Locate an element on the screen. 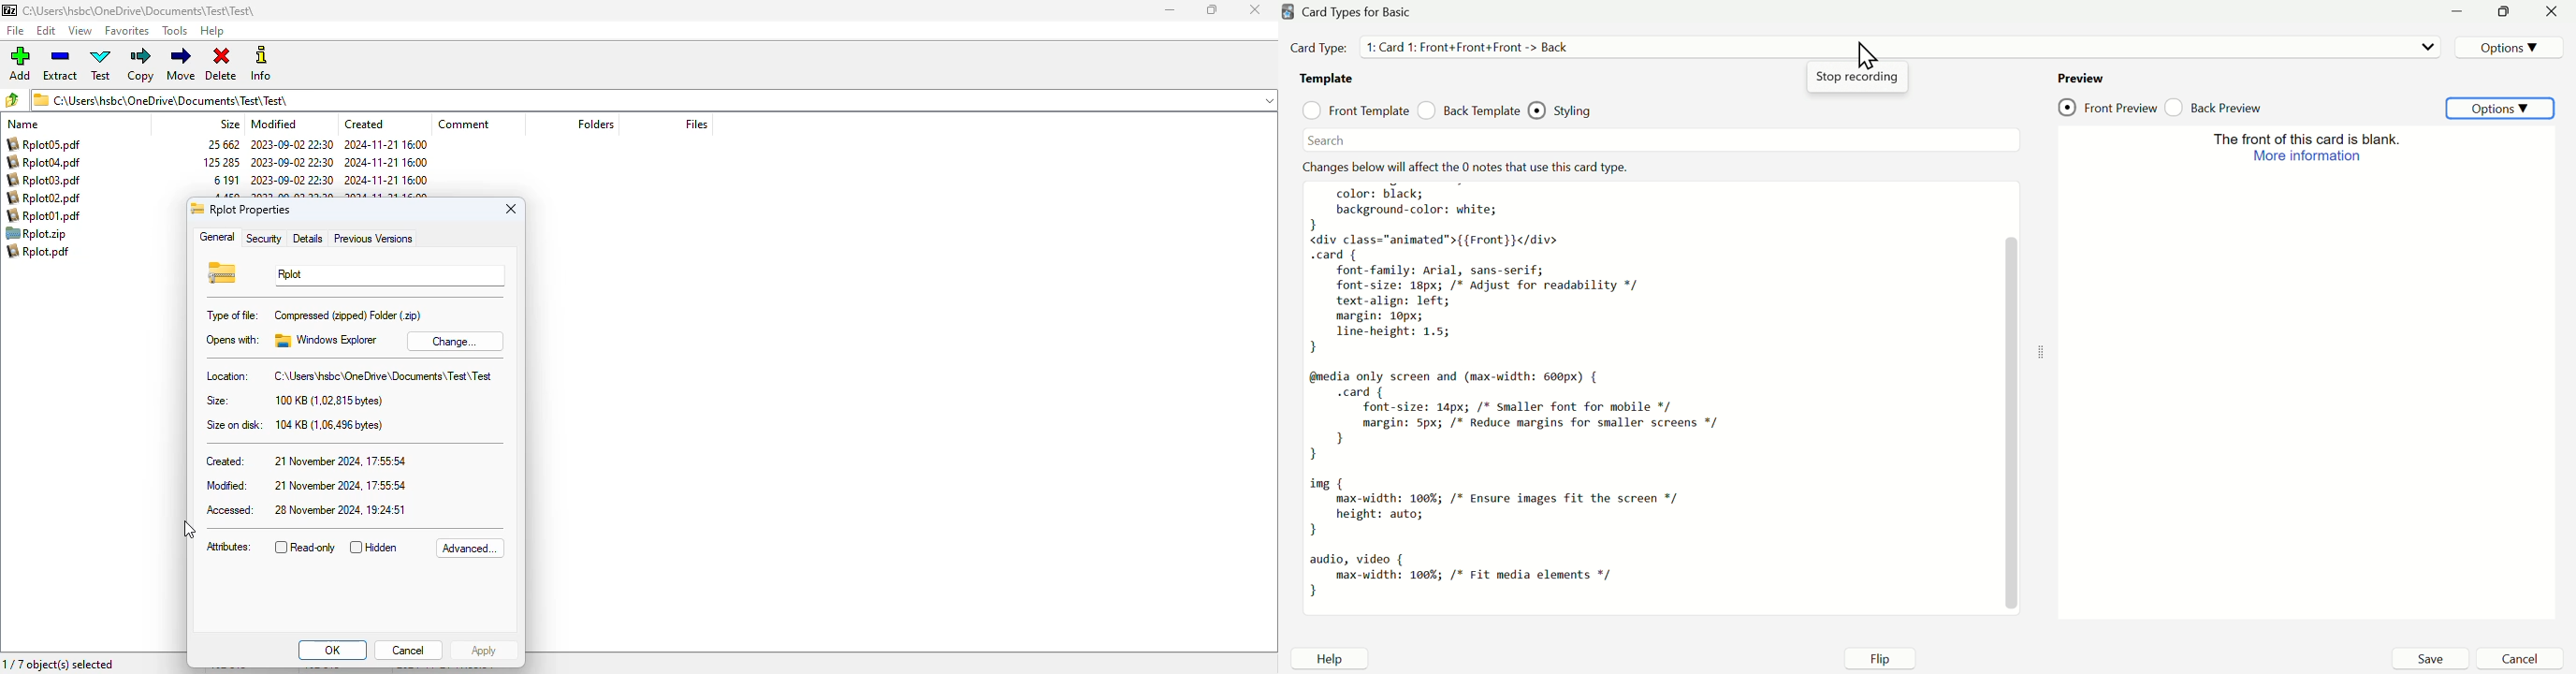  delete is located at coordinates (221, 65).